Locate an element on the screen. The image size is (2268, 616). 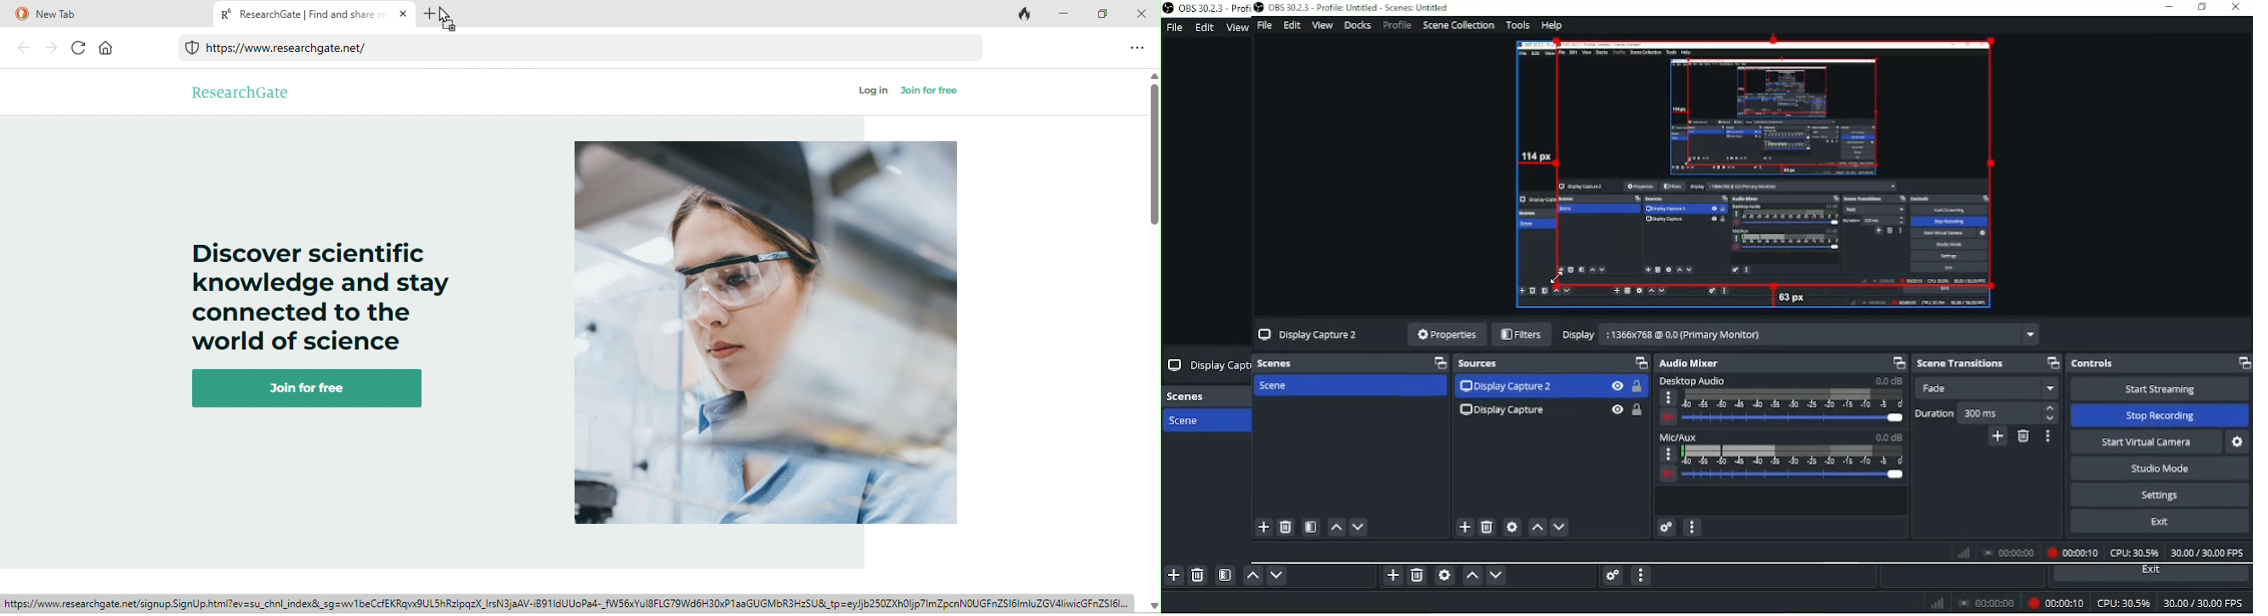
Desktop Audio is located at coordinates (1697, 382).